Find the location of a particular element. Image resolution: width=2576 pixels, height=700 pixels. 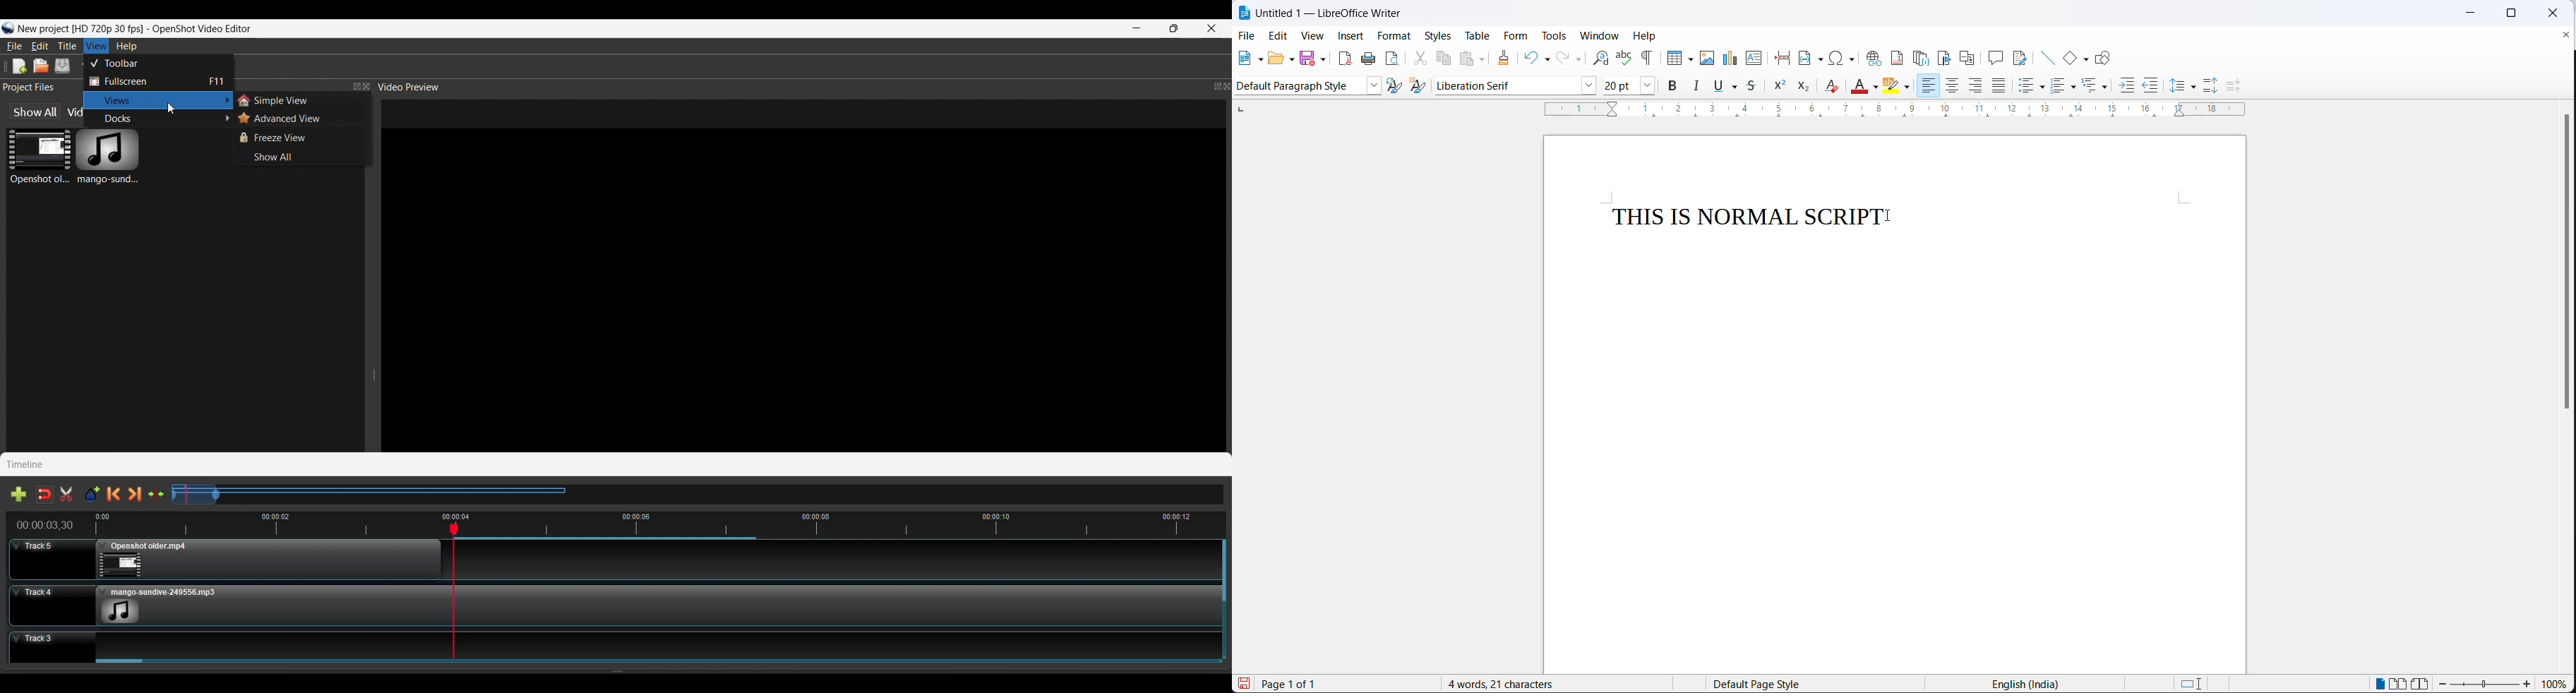

Slider is located at coordinates (664, 663).